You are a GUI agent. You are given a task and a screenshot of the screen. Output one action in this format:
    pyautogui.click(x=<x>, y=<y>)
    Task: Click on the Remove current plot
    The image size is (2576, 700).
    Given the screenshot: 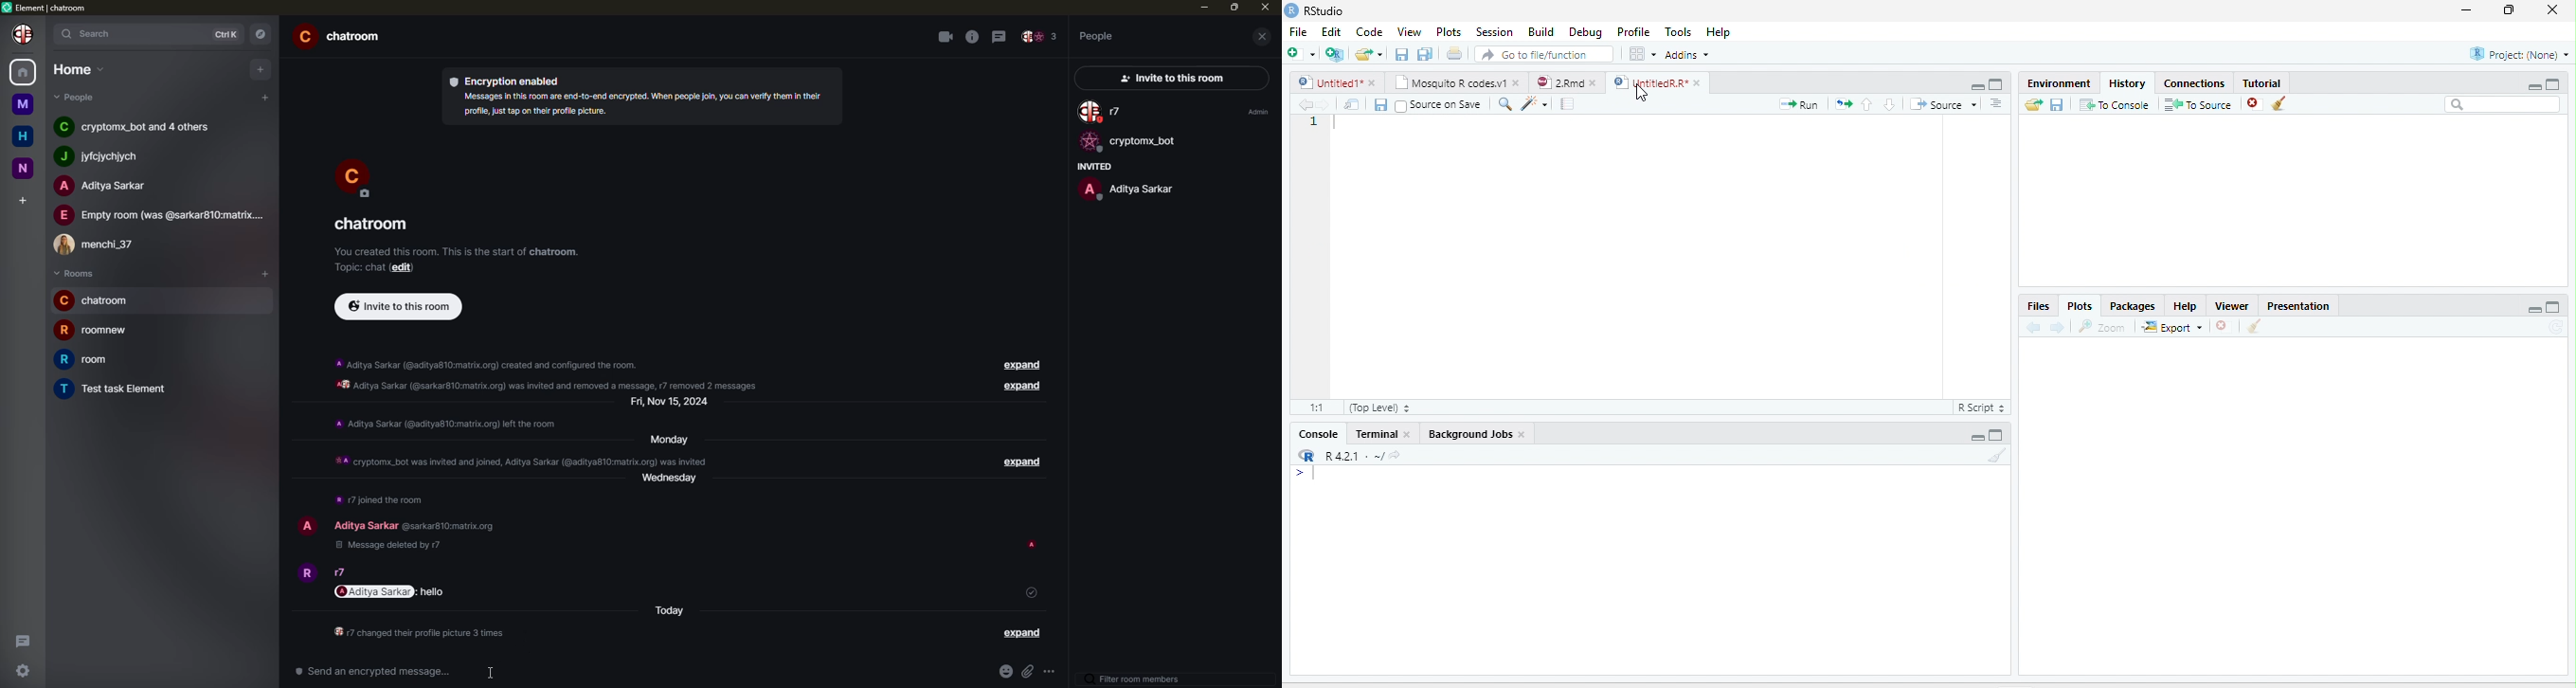 What is the action you would take?
    pyautogui.click(x=2225, y=325)
    